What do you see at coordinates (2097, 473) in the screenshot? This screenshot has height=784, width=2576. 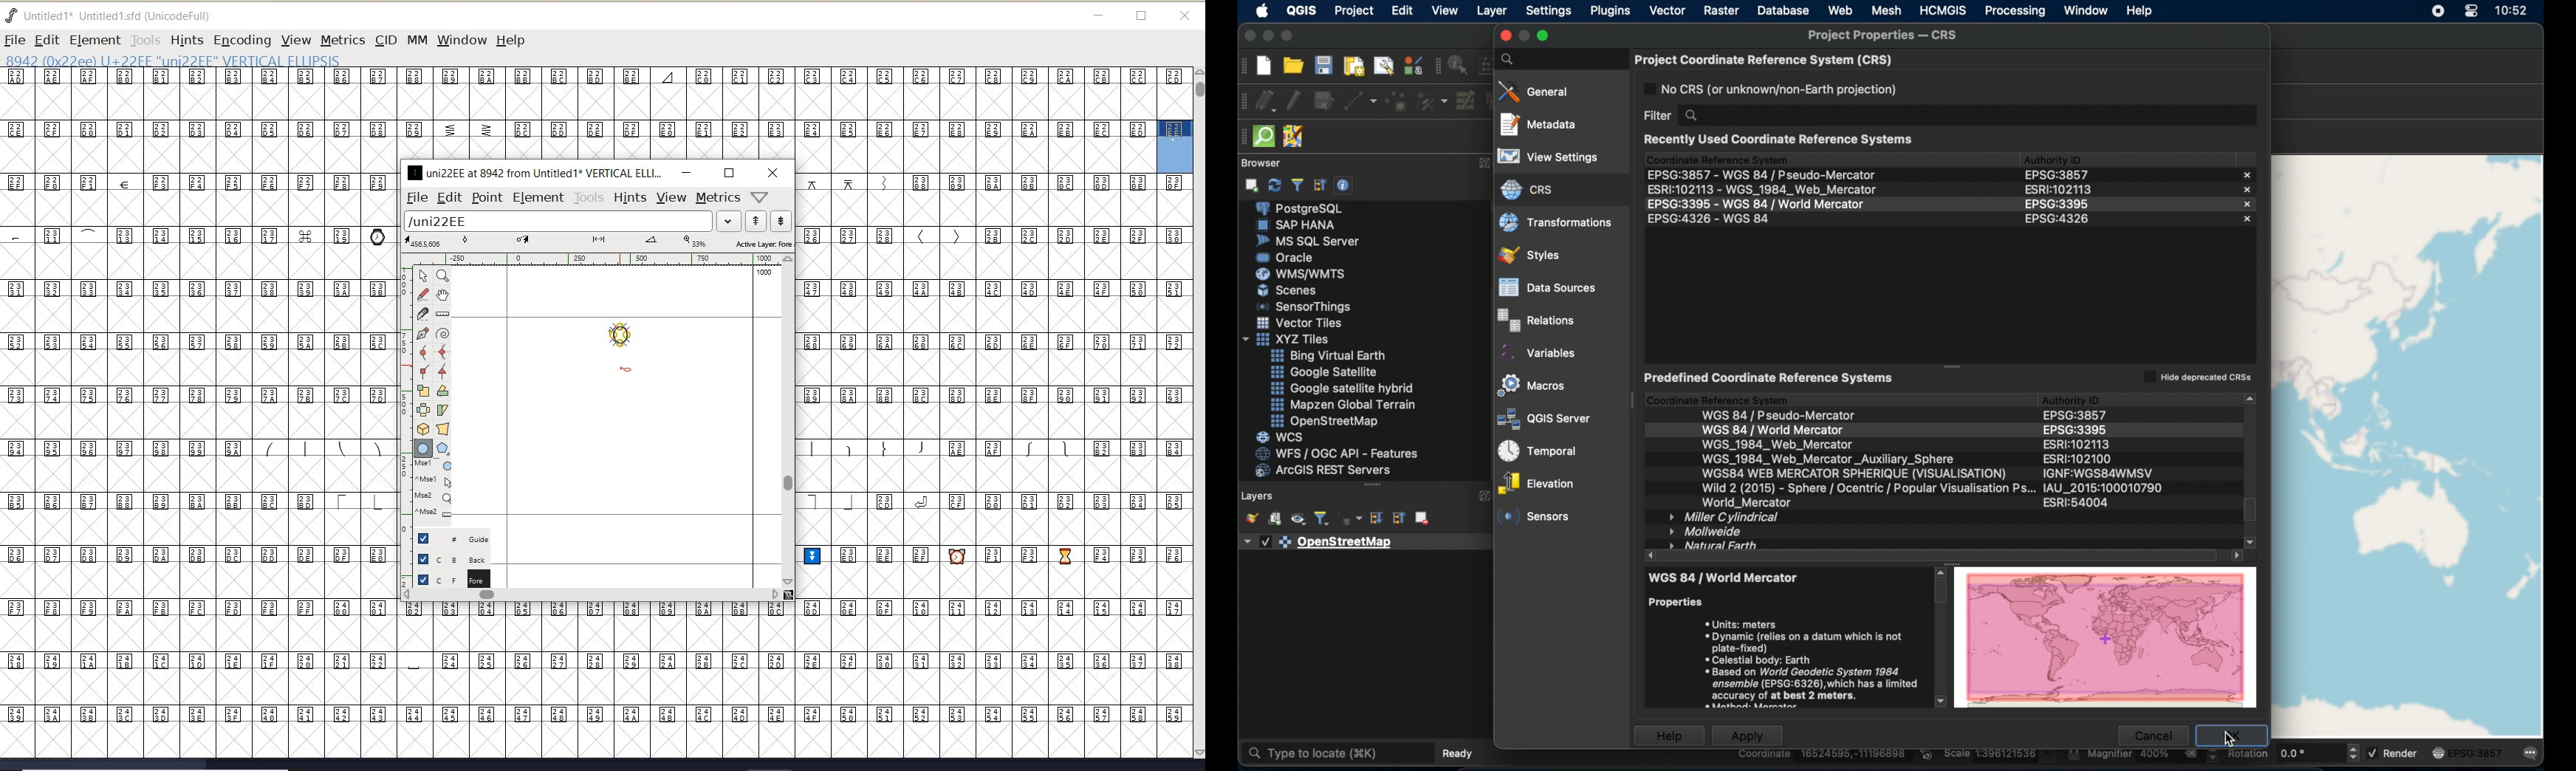 I see `authority id` at bounding box center [2097, 473].